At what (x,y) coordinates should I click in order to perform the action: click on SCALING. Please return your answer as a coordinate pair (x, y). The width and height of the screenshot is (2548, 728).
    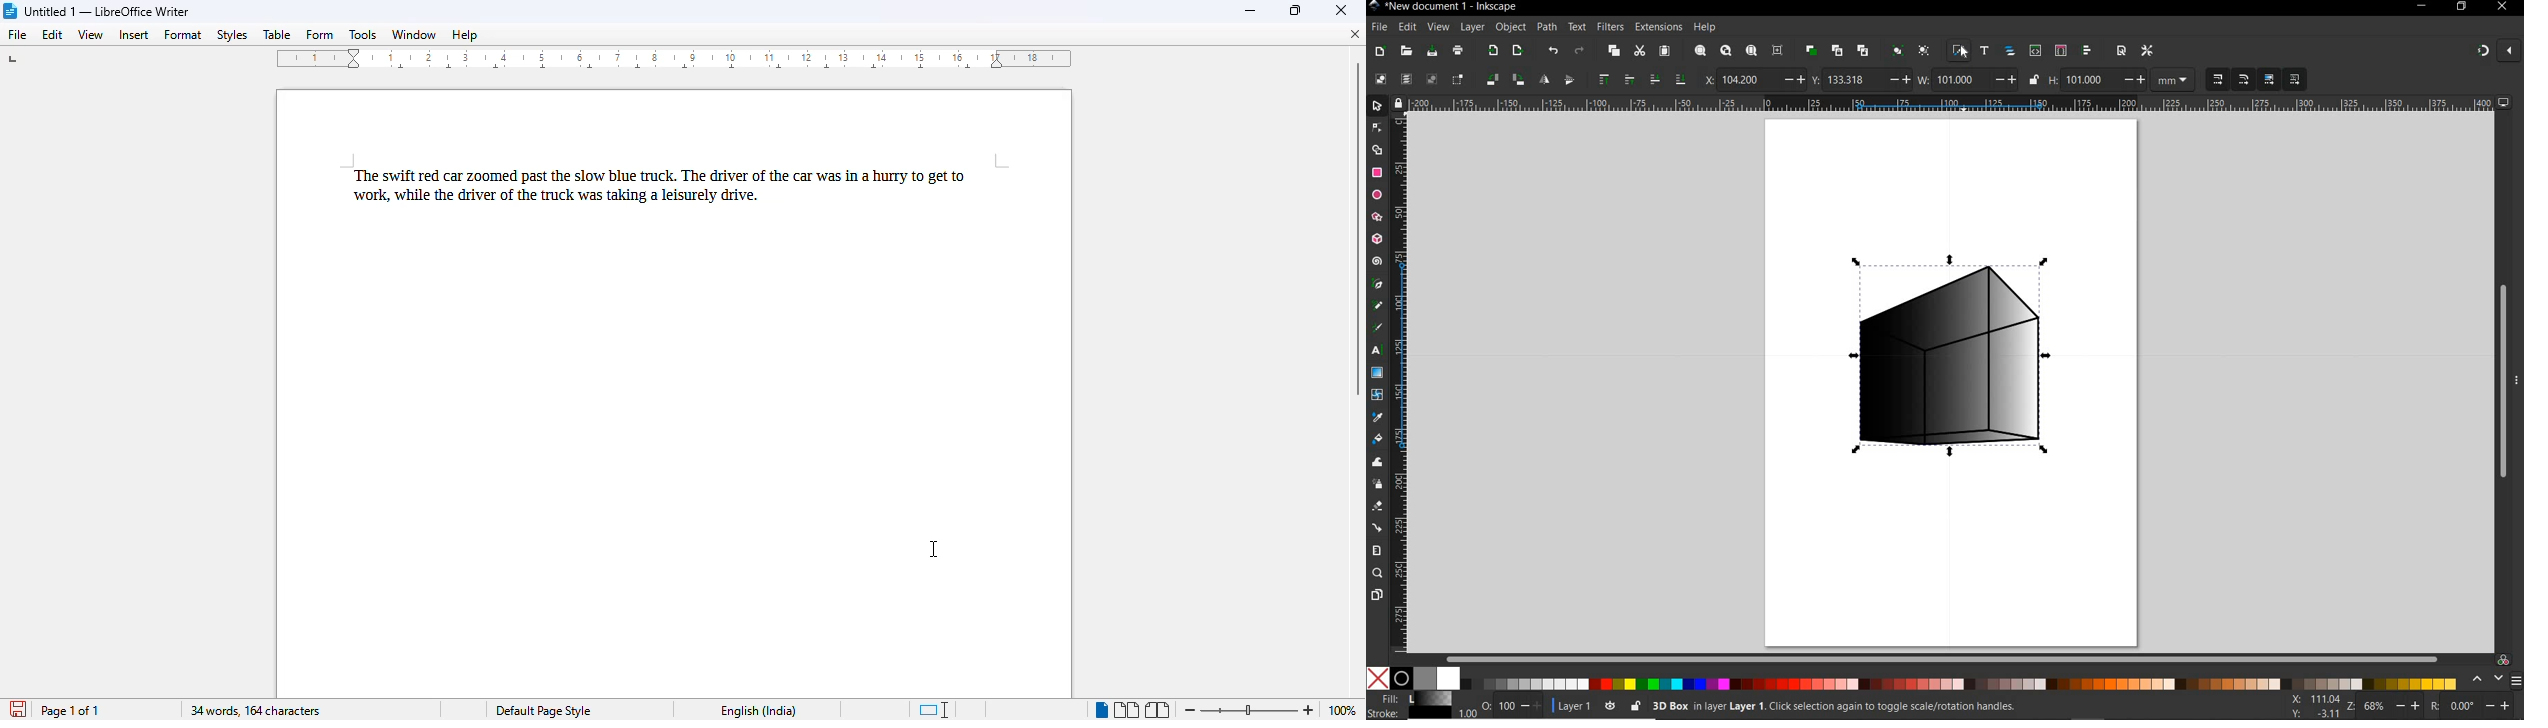
    Looking at the image, I should click on (2245, 79).